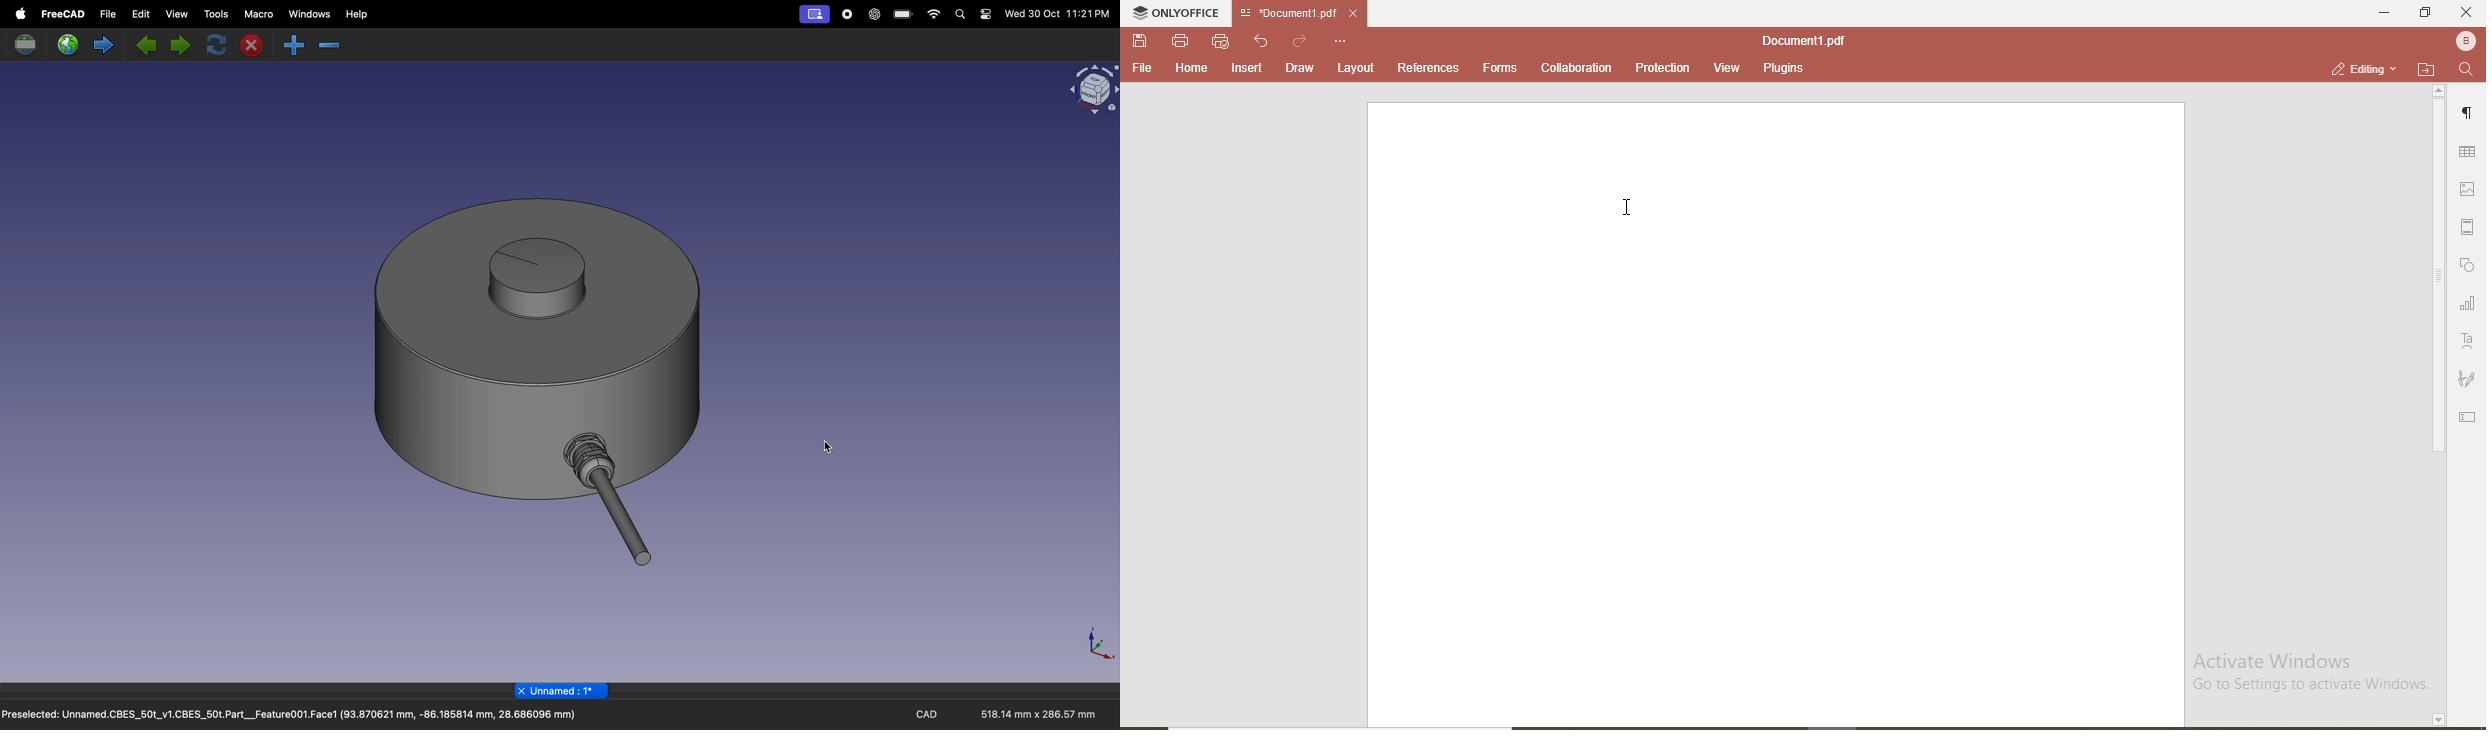 The height and width of the screenshot is (756, 2492). I want to click on cursor, so click(1628, 206).